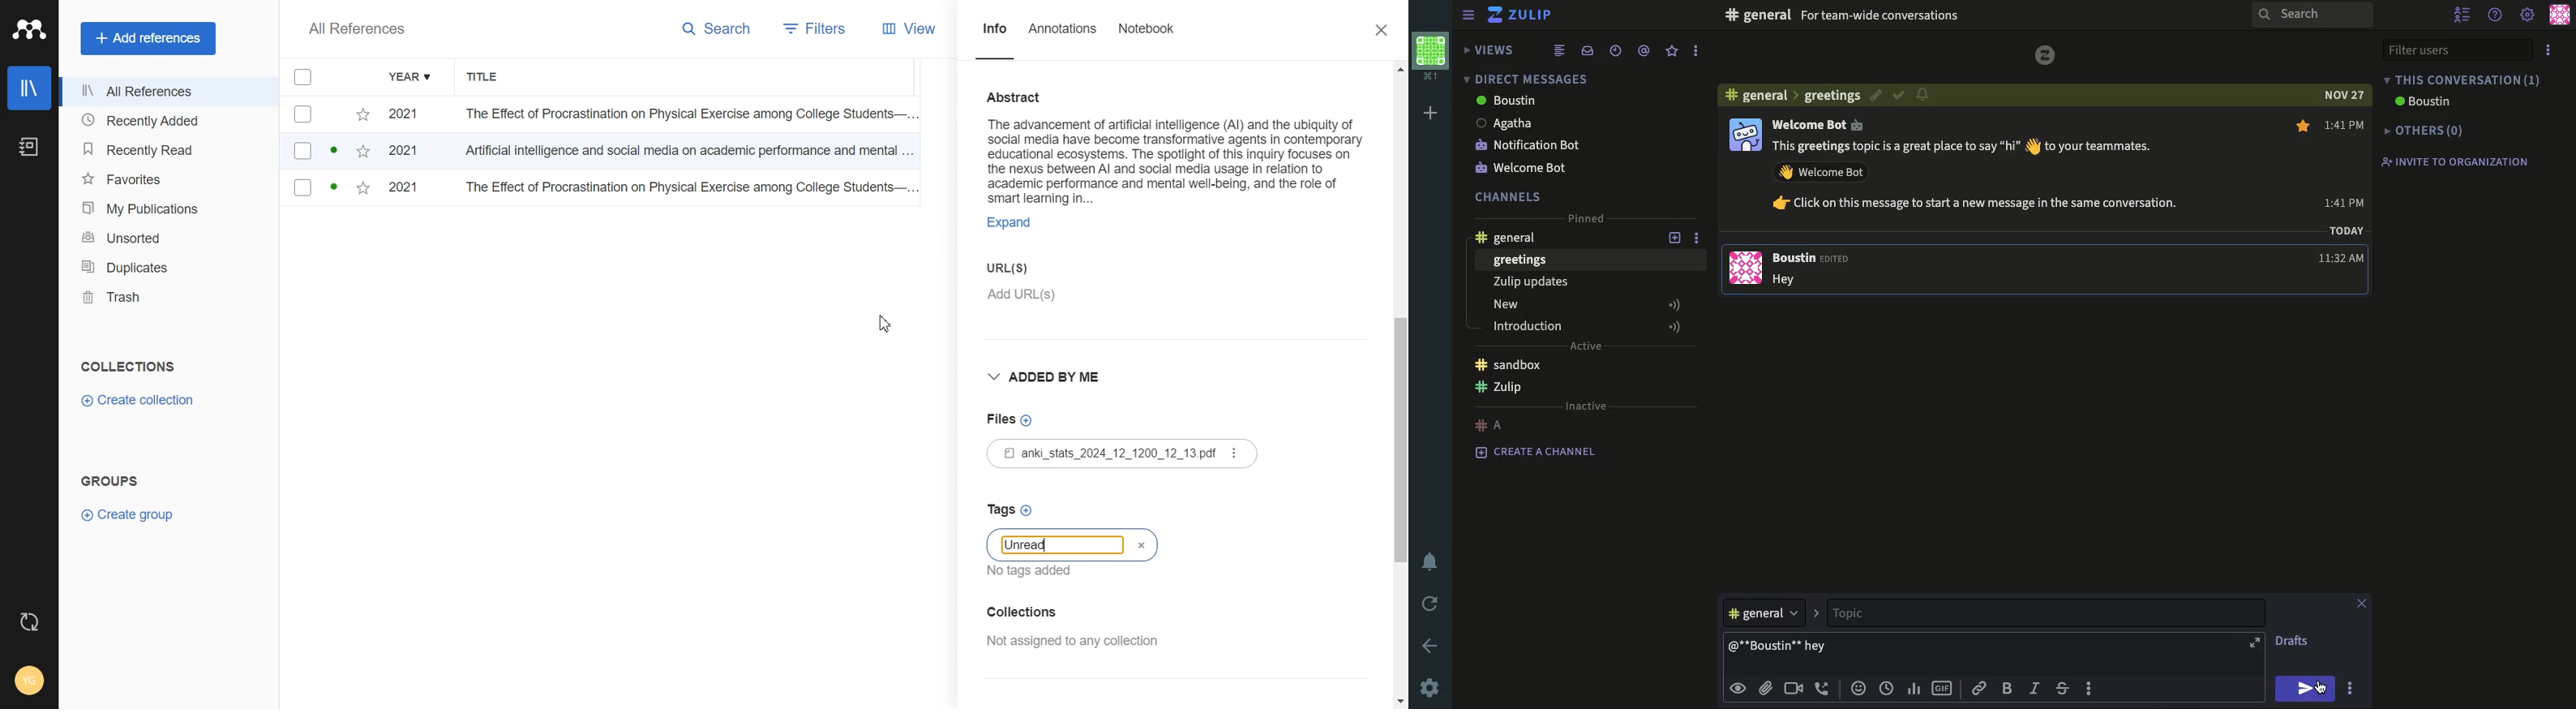 This screenshot has height=728, width=2576. Describe the element at coordinates (167, 236) in the screenshot. I see `Unsorted` at that location.